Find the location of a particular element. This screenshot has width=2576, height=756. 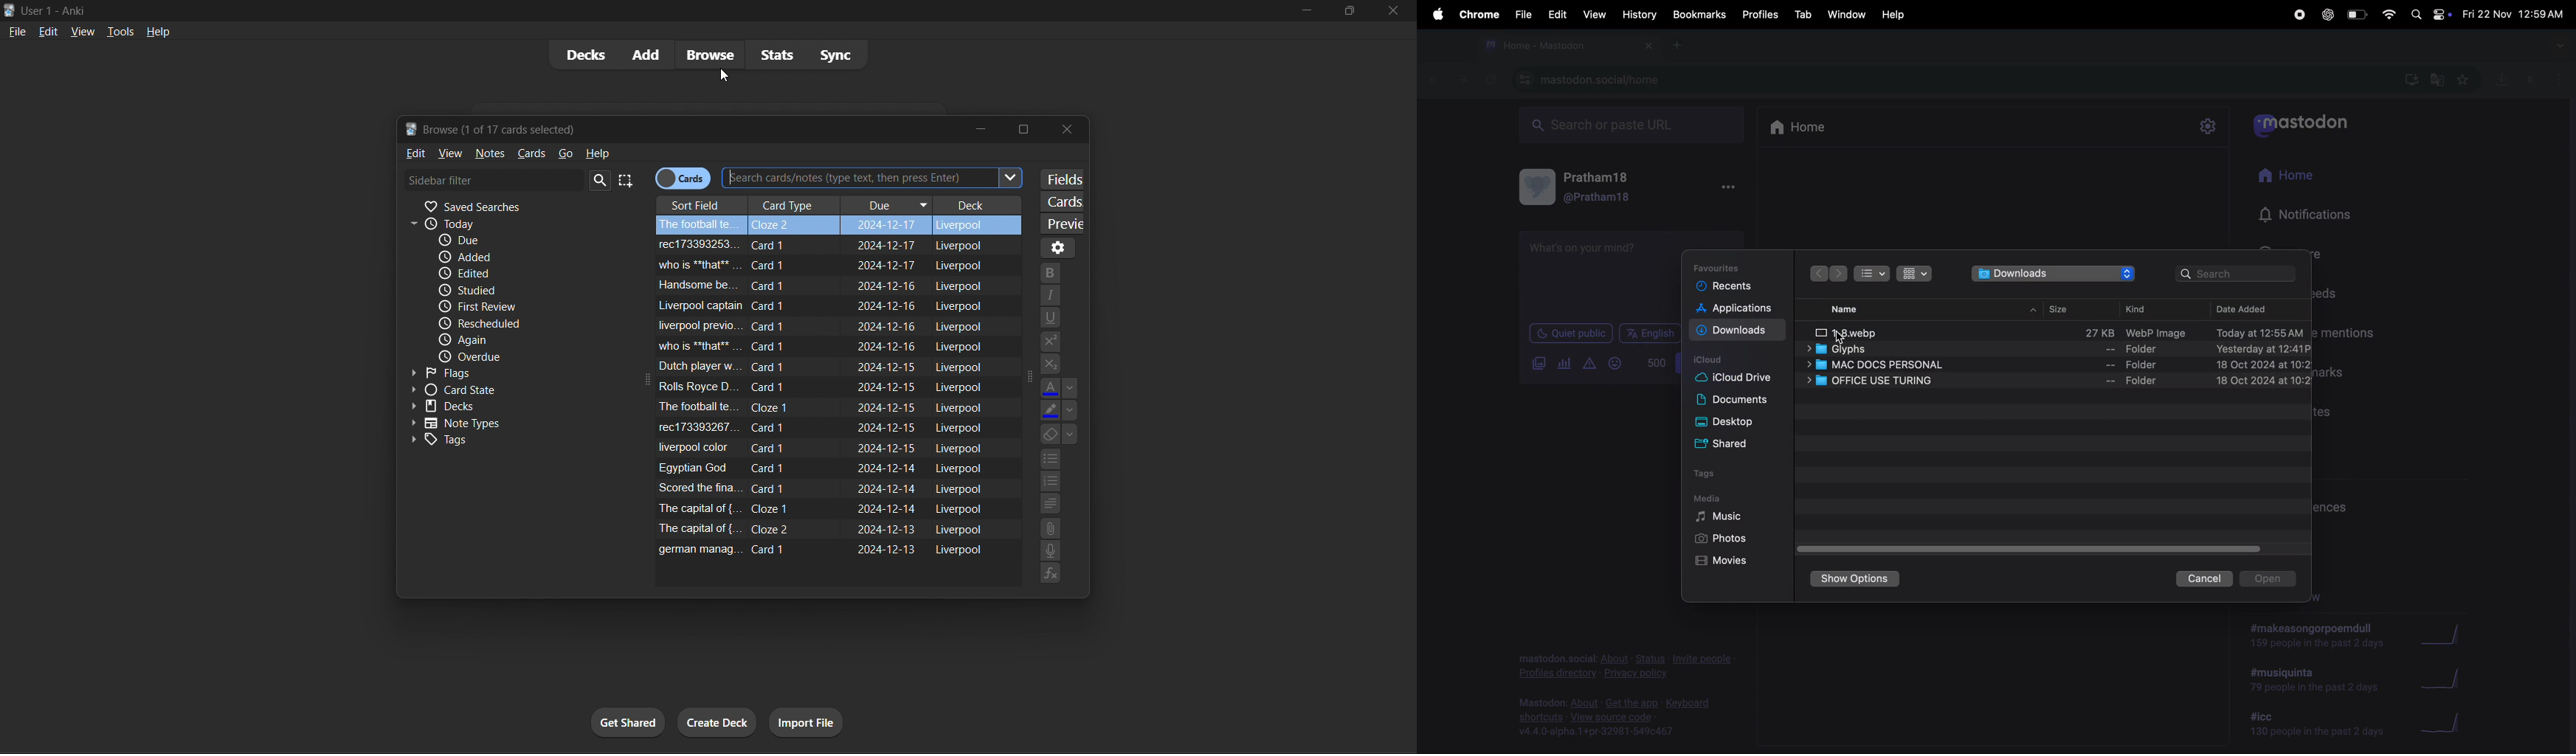

field is located at coordinates (702, 367).